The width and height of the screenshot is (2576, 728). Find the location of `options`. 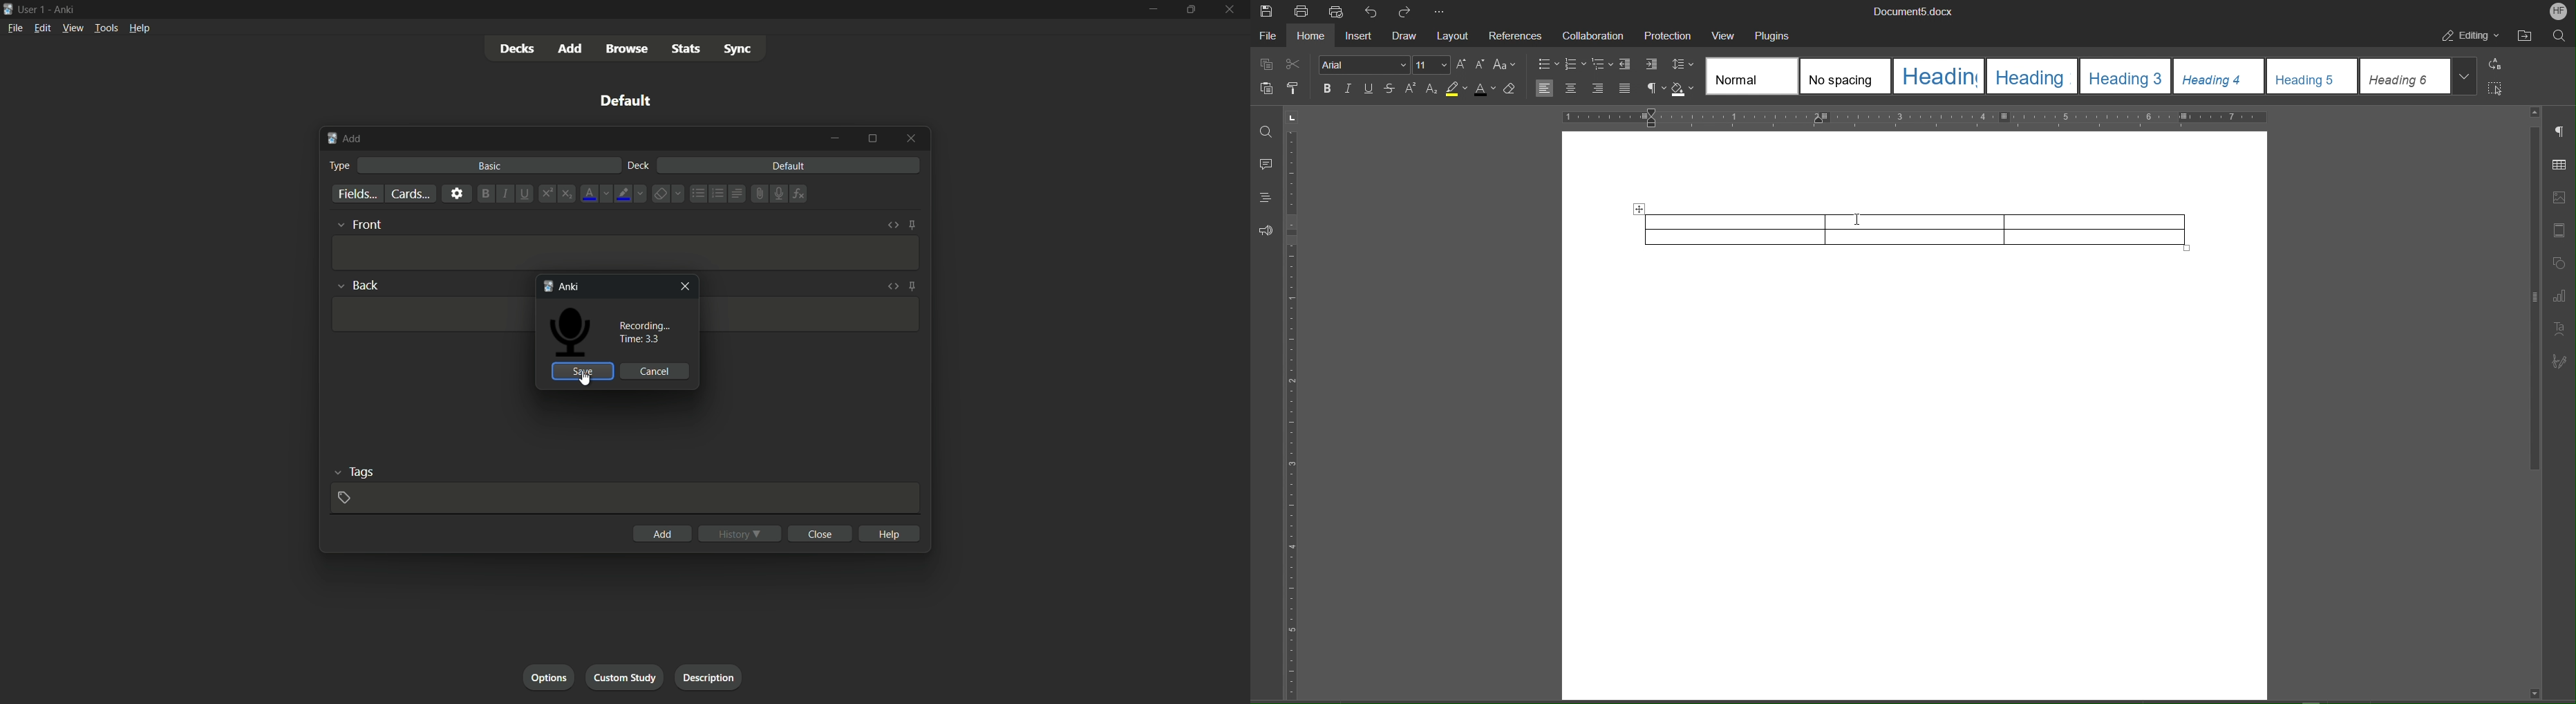

options is located at coordinates (548, 678).